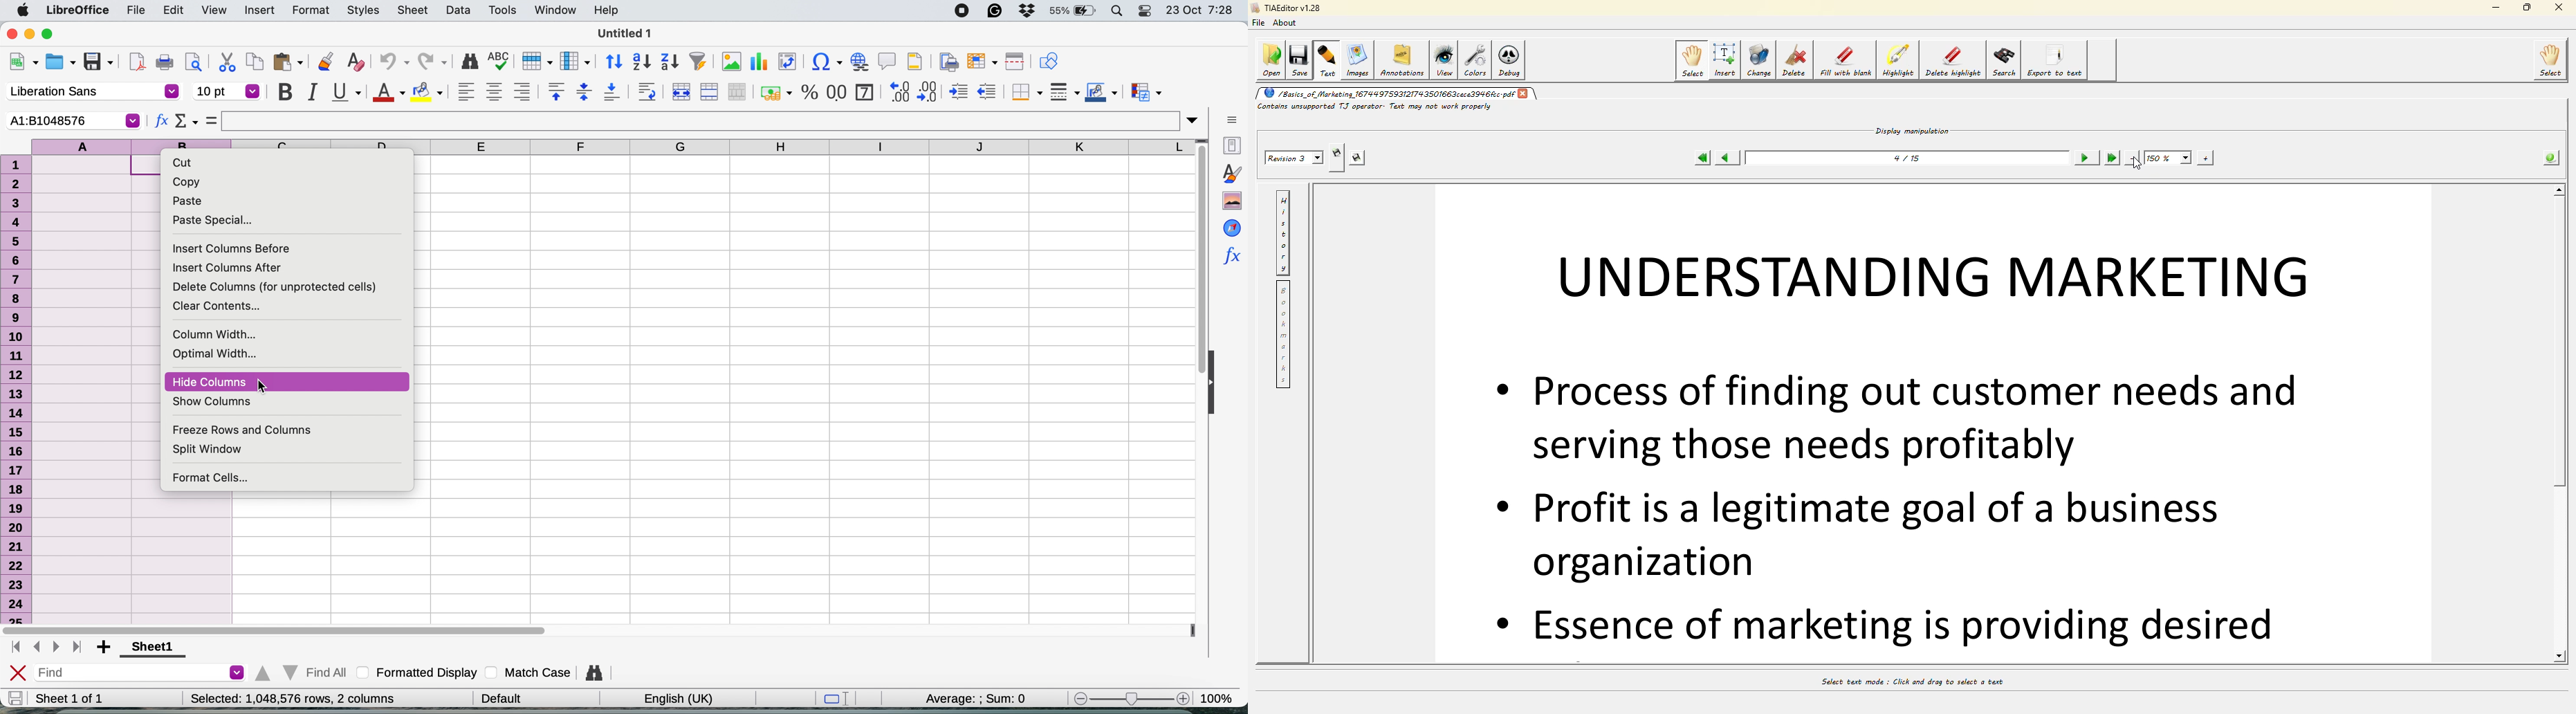  What do you see at coordinates (360, 10) in the screenshot?
I see `styles` at bounding box center [360, 10].